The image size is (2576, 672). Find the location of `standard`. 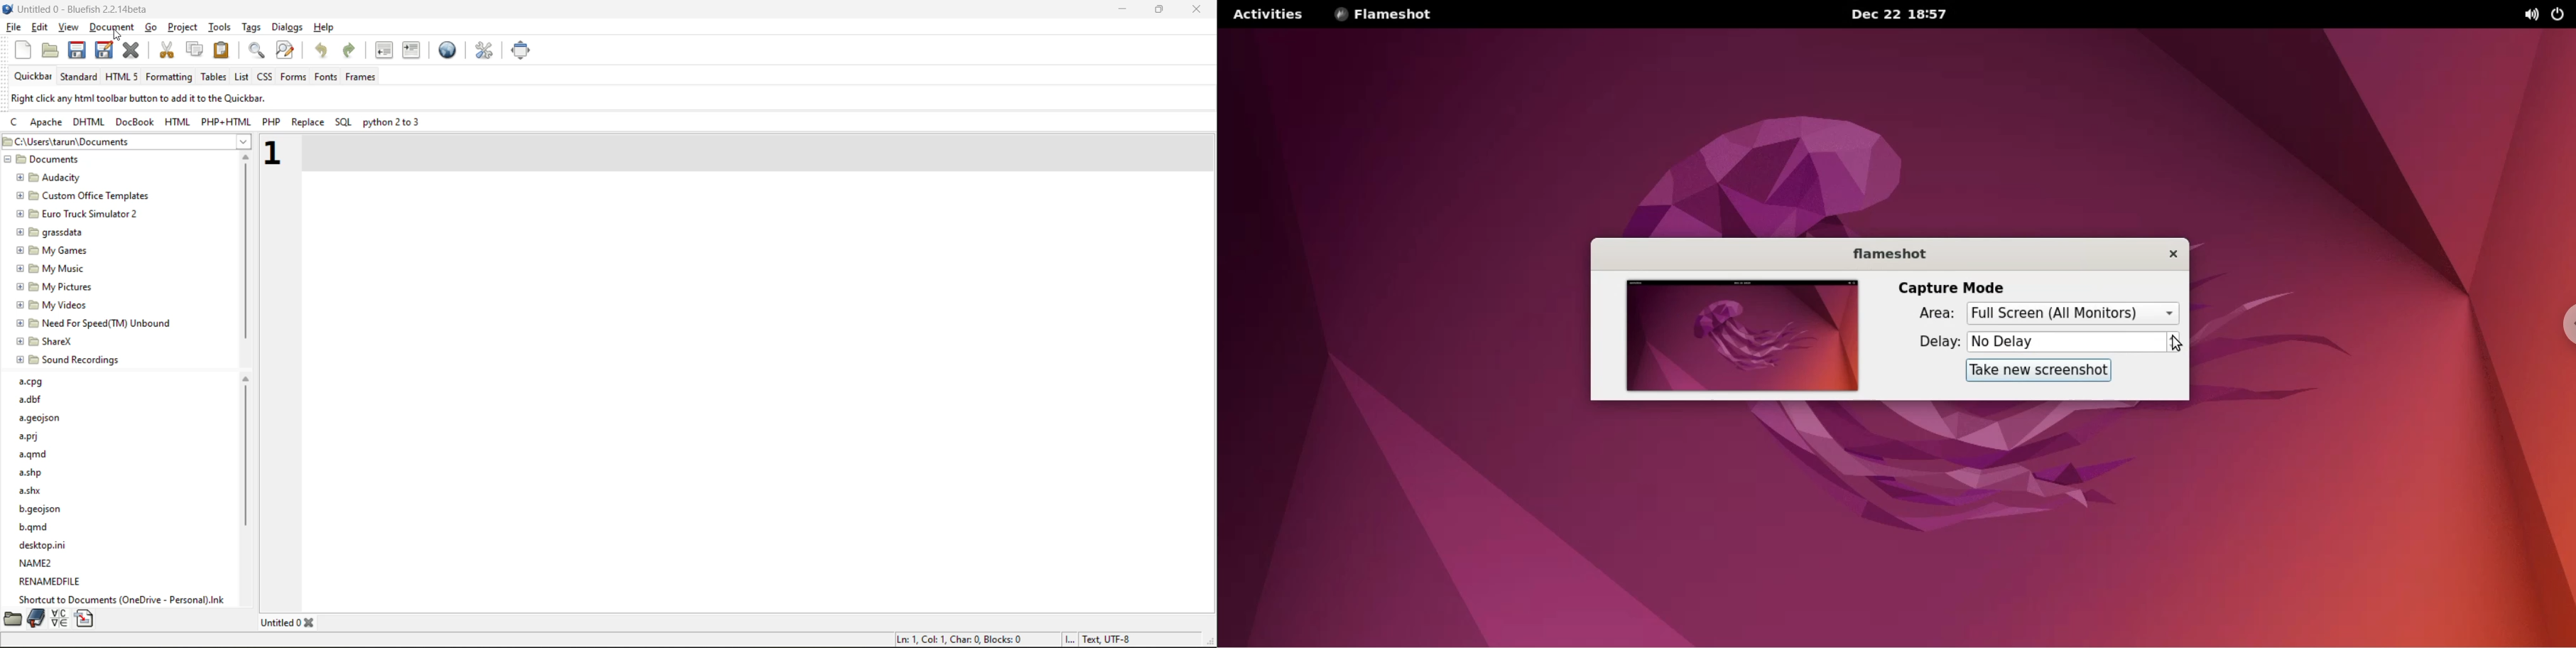

standard is located at coordinates (80, 78).